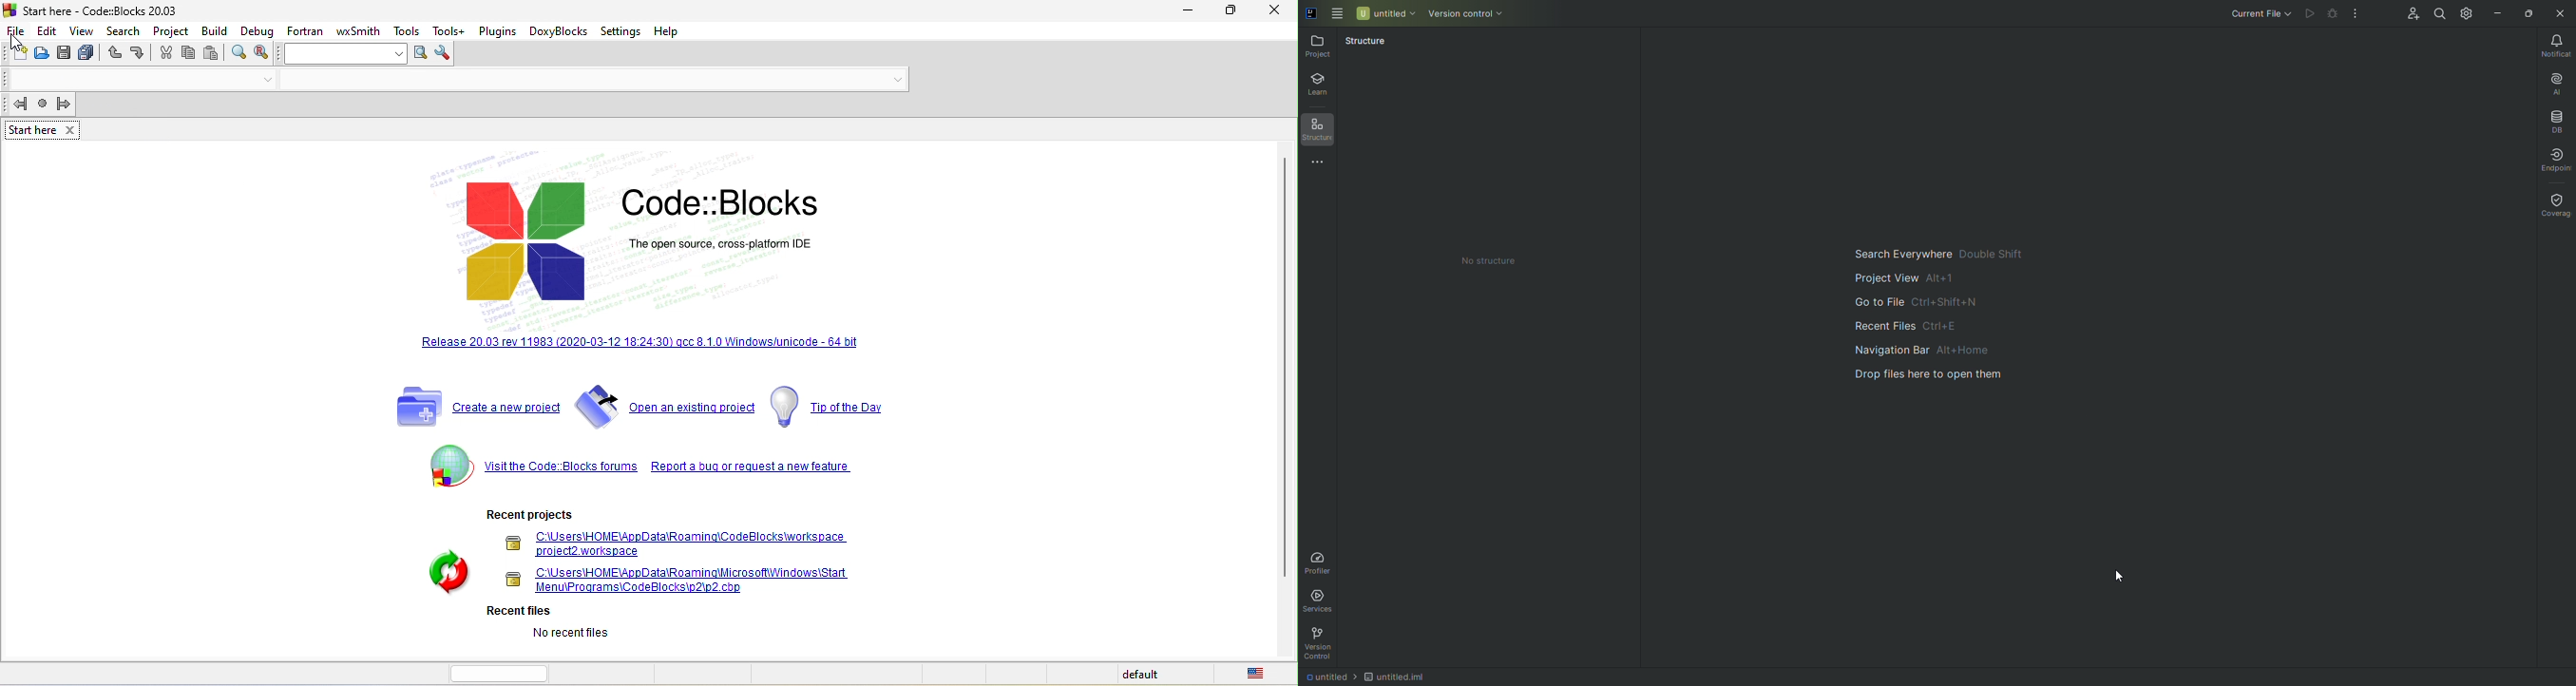  What do you see at coordinates (1188, 11) in the screenshot?
I see `minimize` at bounding box center [1188, 11].